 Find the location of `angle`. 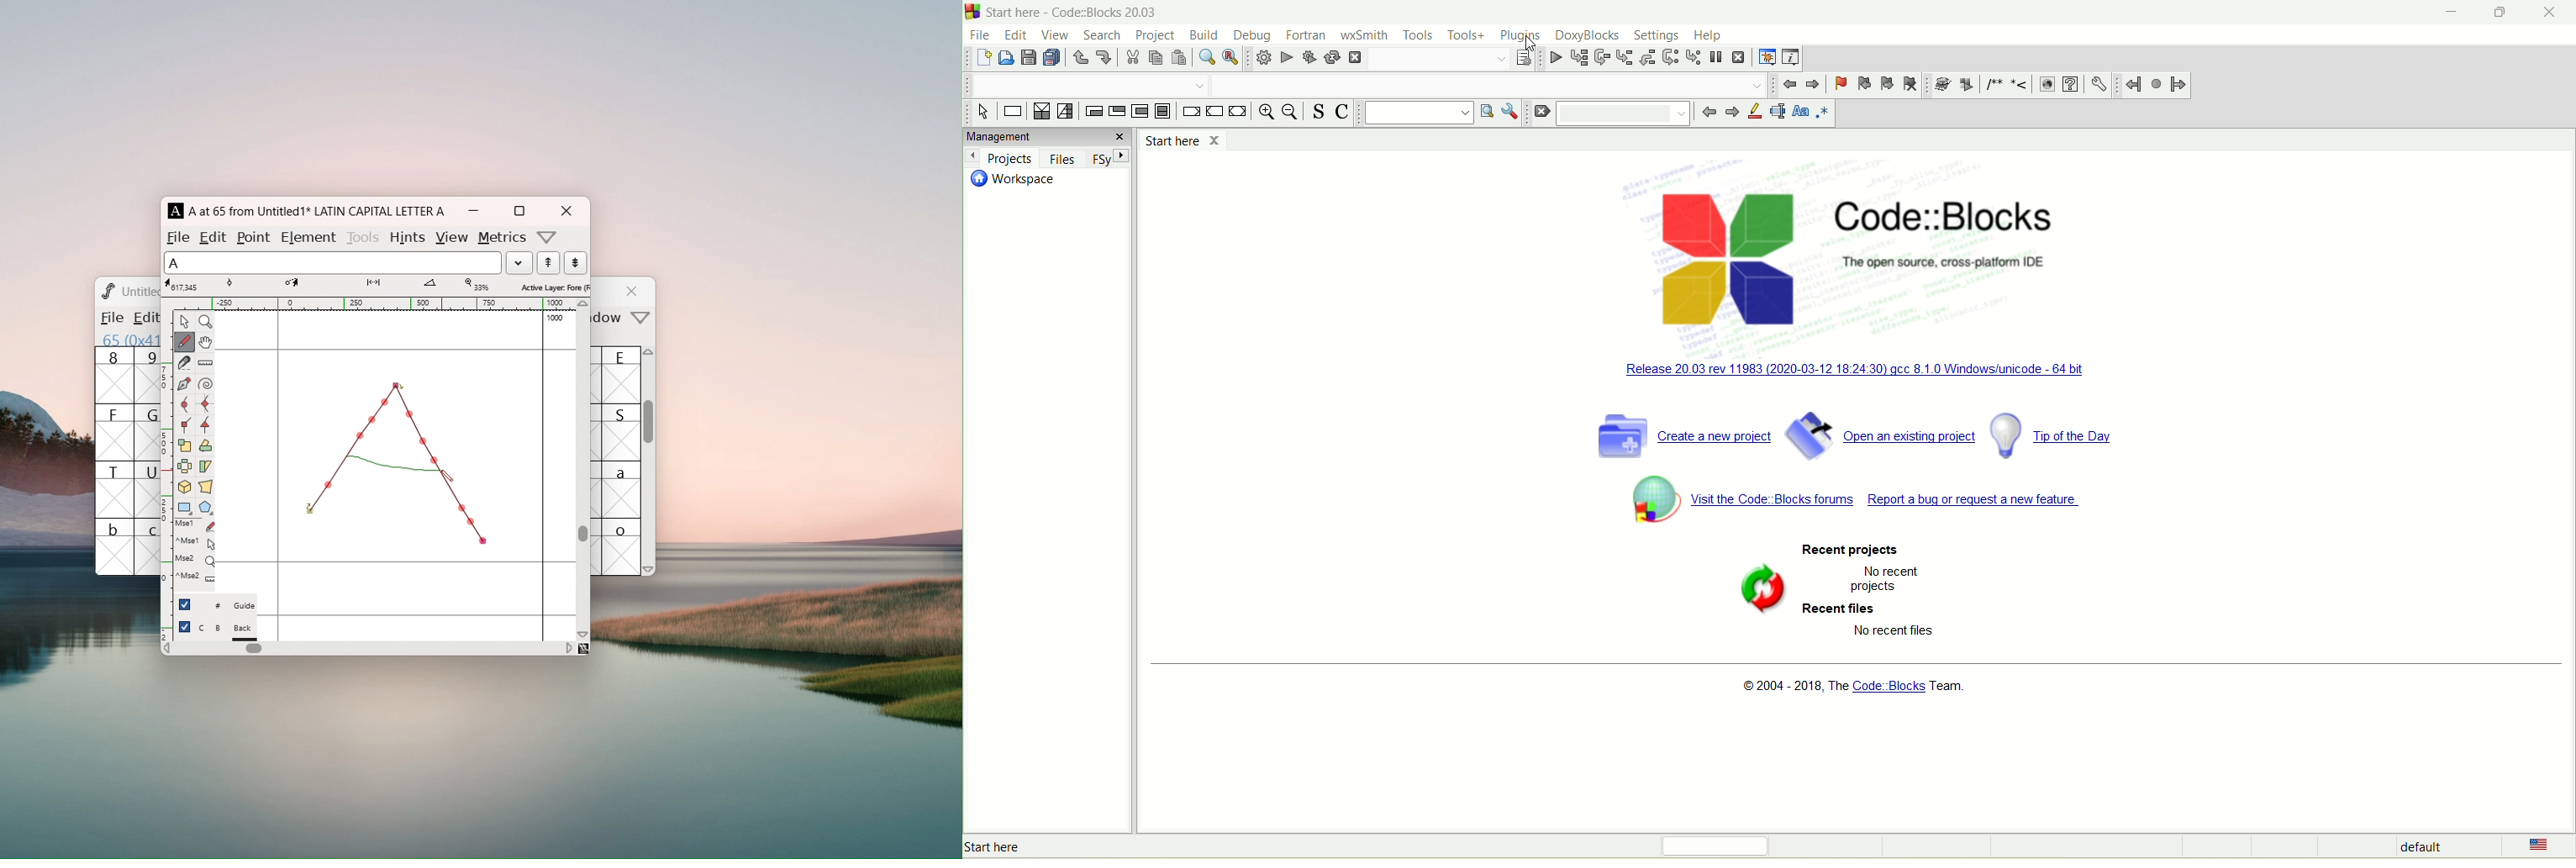

angle is located at coordinates (437, 285).